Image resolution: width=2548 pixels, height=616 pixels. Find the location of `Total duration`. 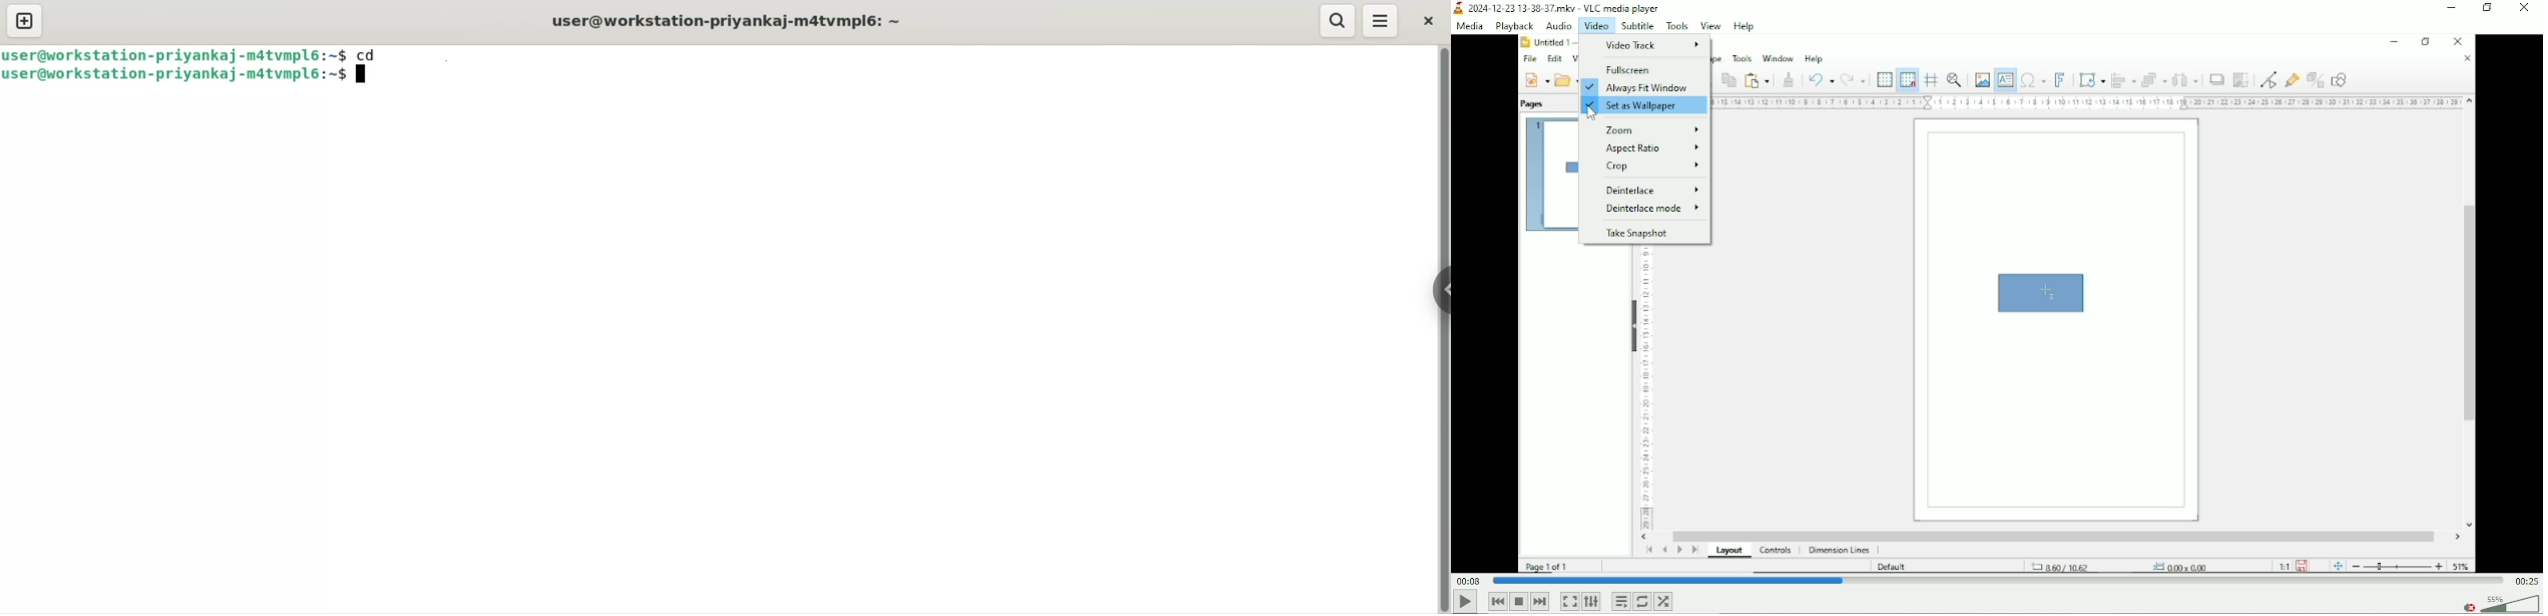

Total duration is located at coordinates (2525, 580).